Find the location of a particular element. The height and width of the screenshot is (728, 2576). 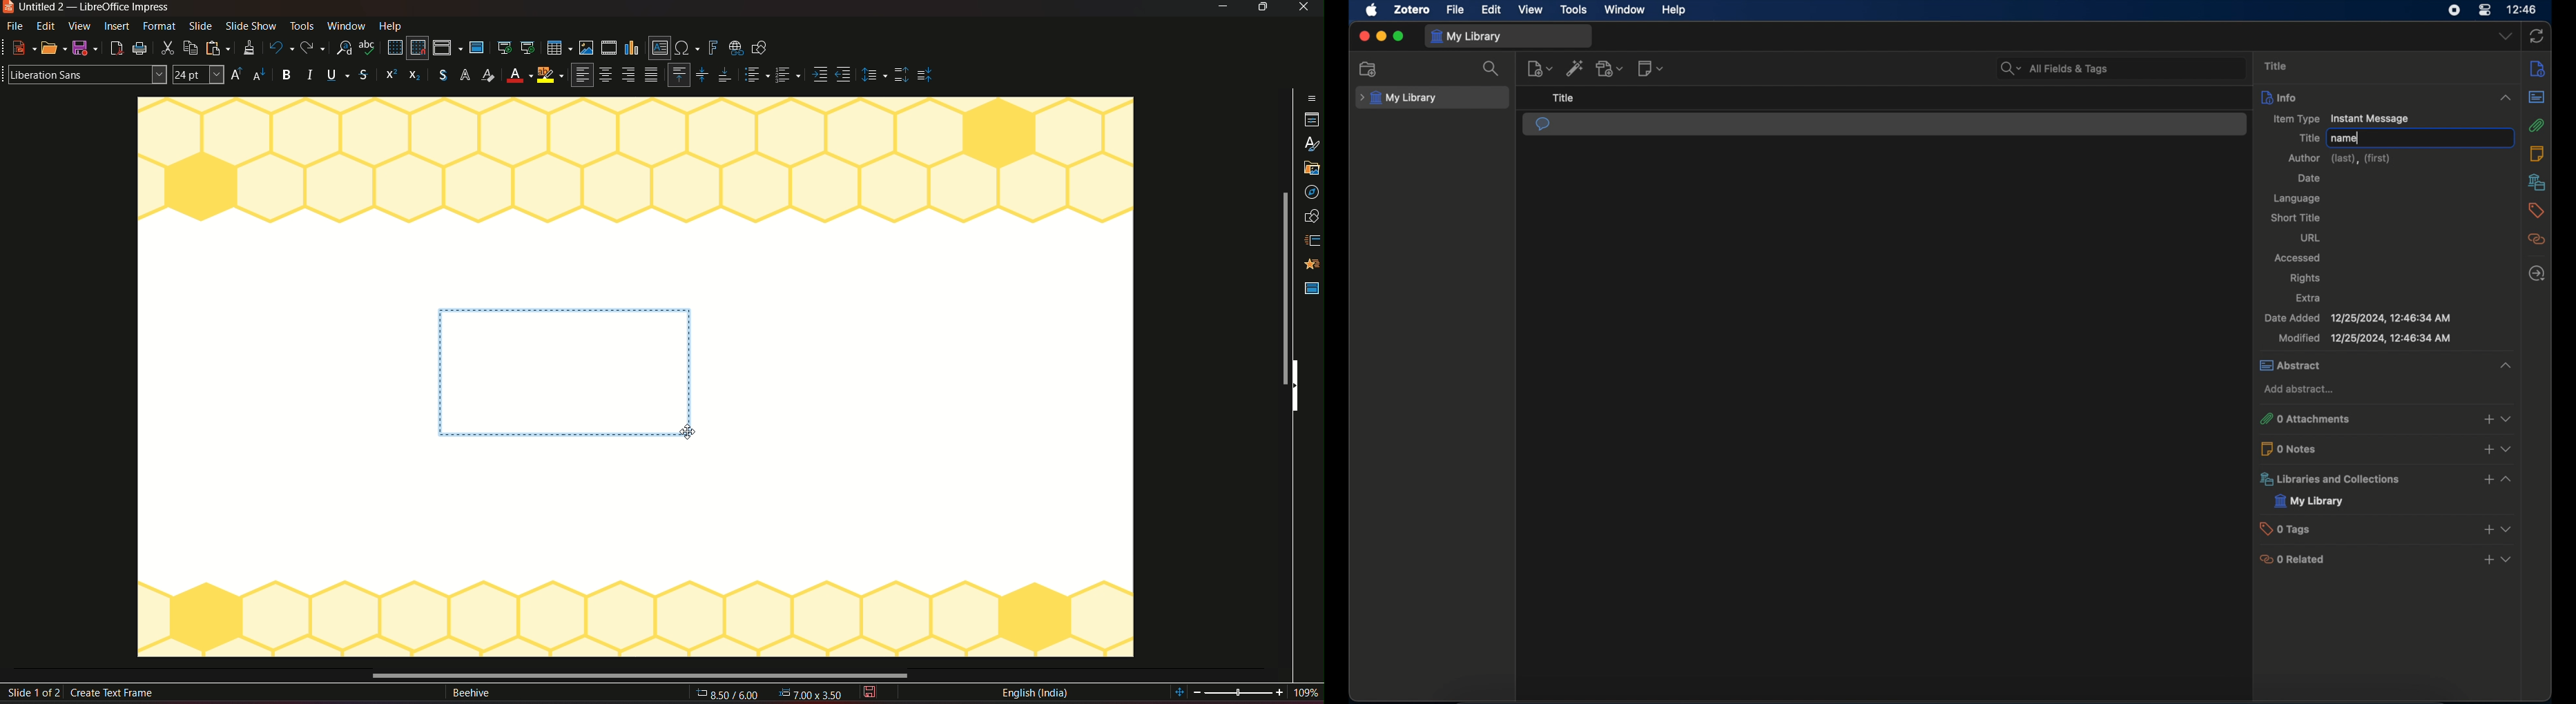

tools is located at coordinates (301, 27).